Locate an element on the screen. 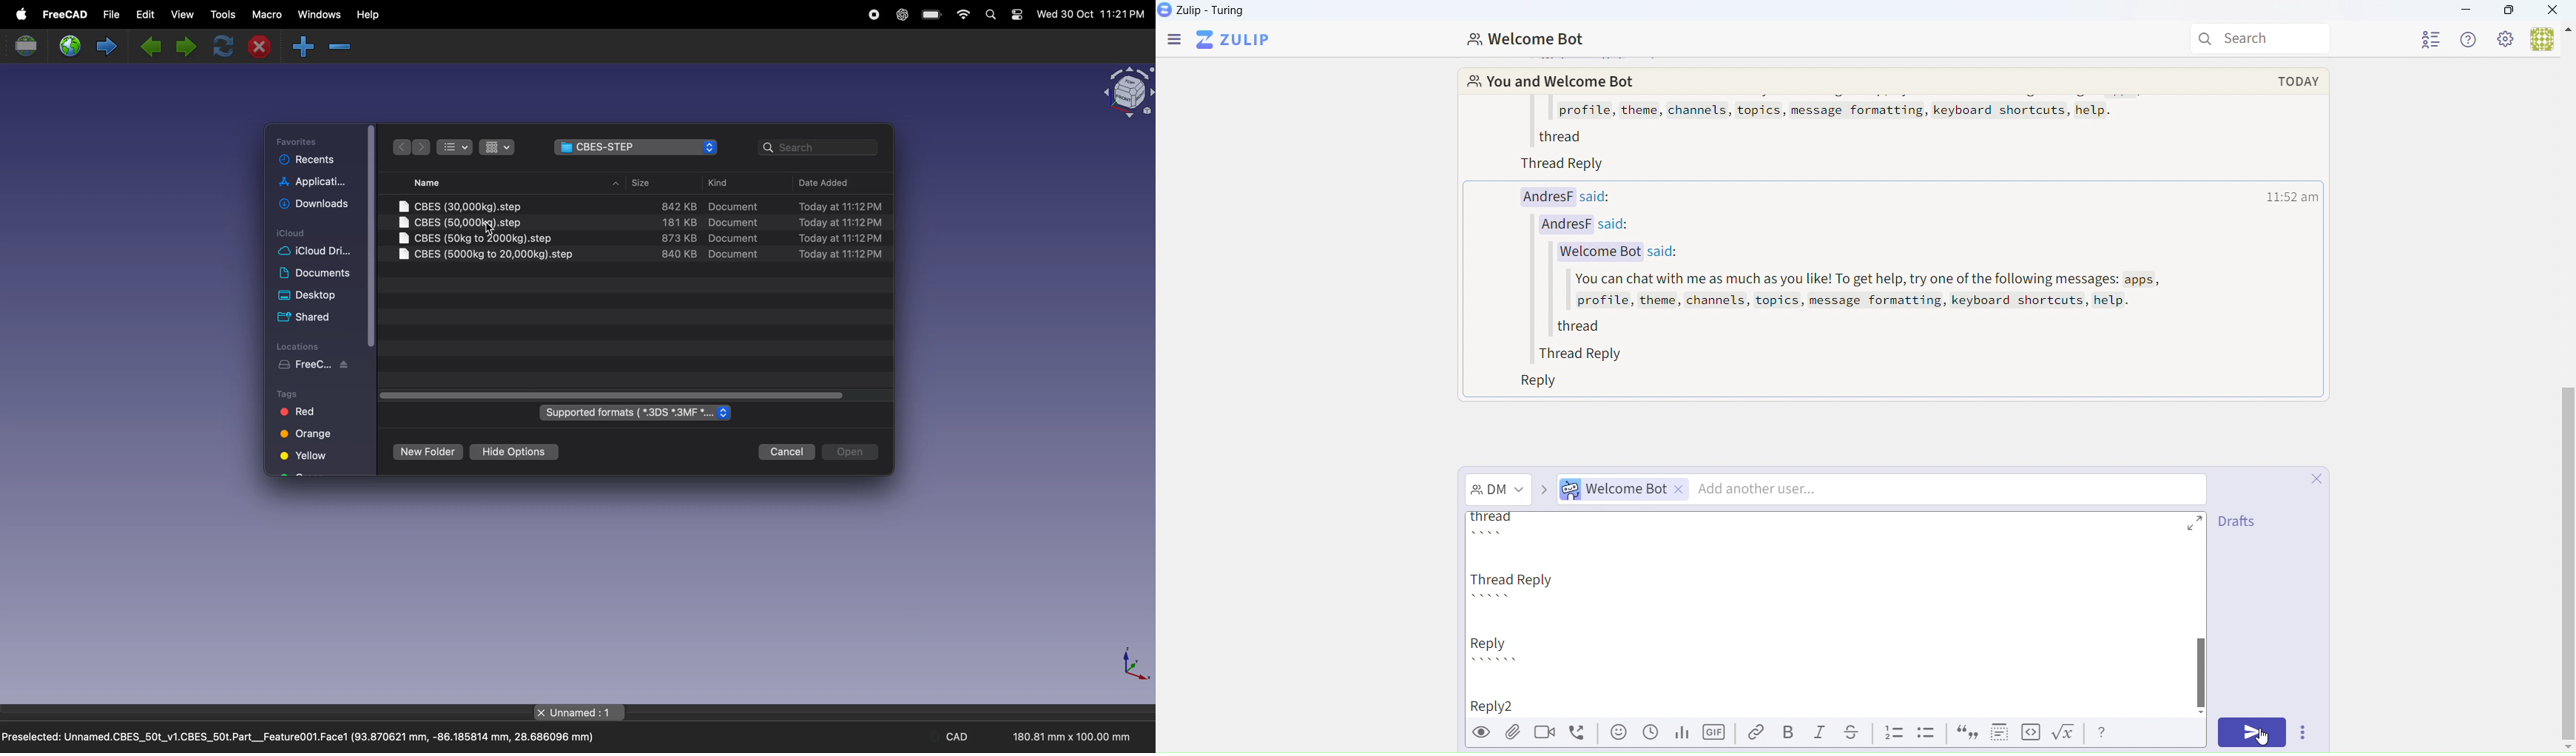 The height and width of the screenshot is (756, 2576). Preview is located at coordinates (1483, 732).